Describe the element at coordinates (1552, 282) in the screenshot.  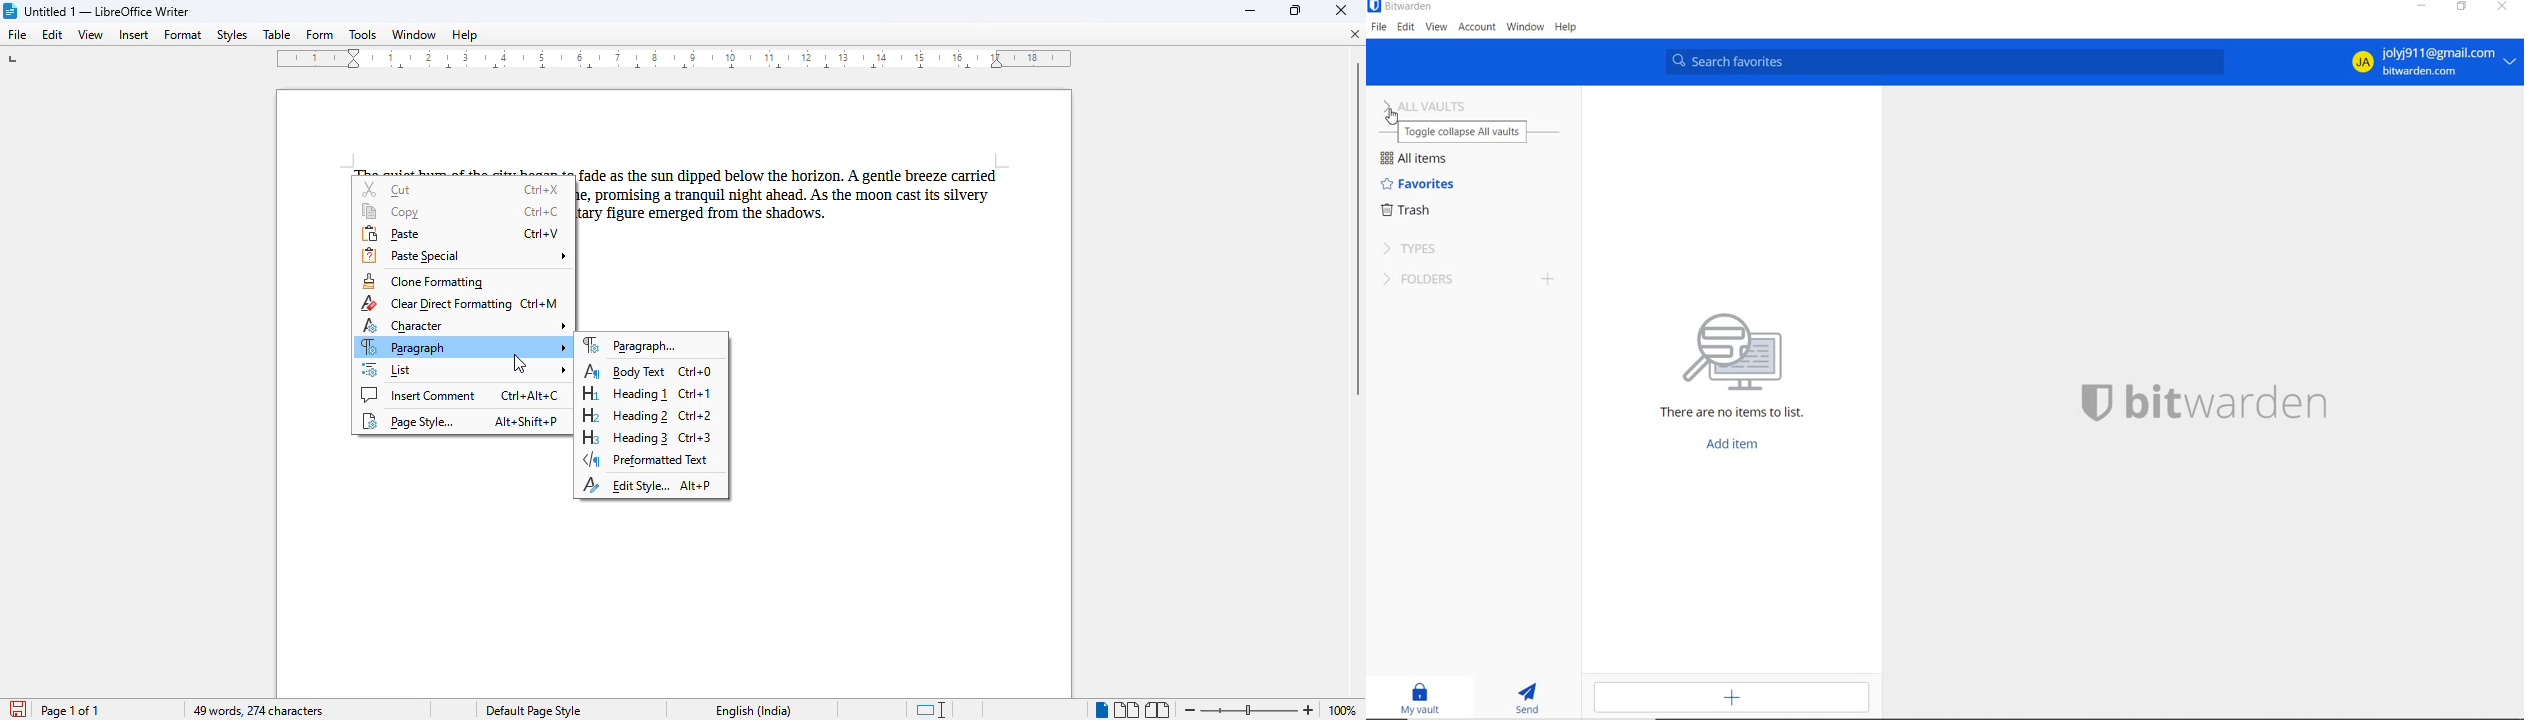
I see `add folder` at that location.